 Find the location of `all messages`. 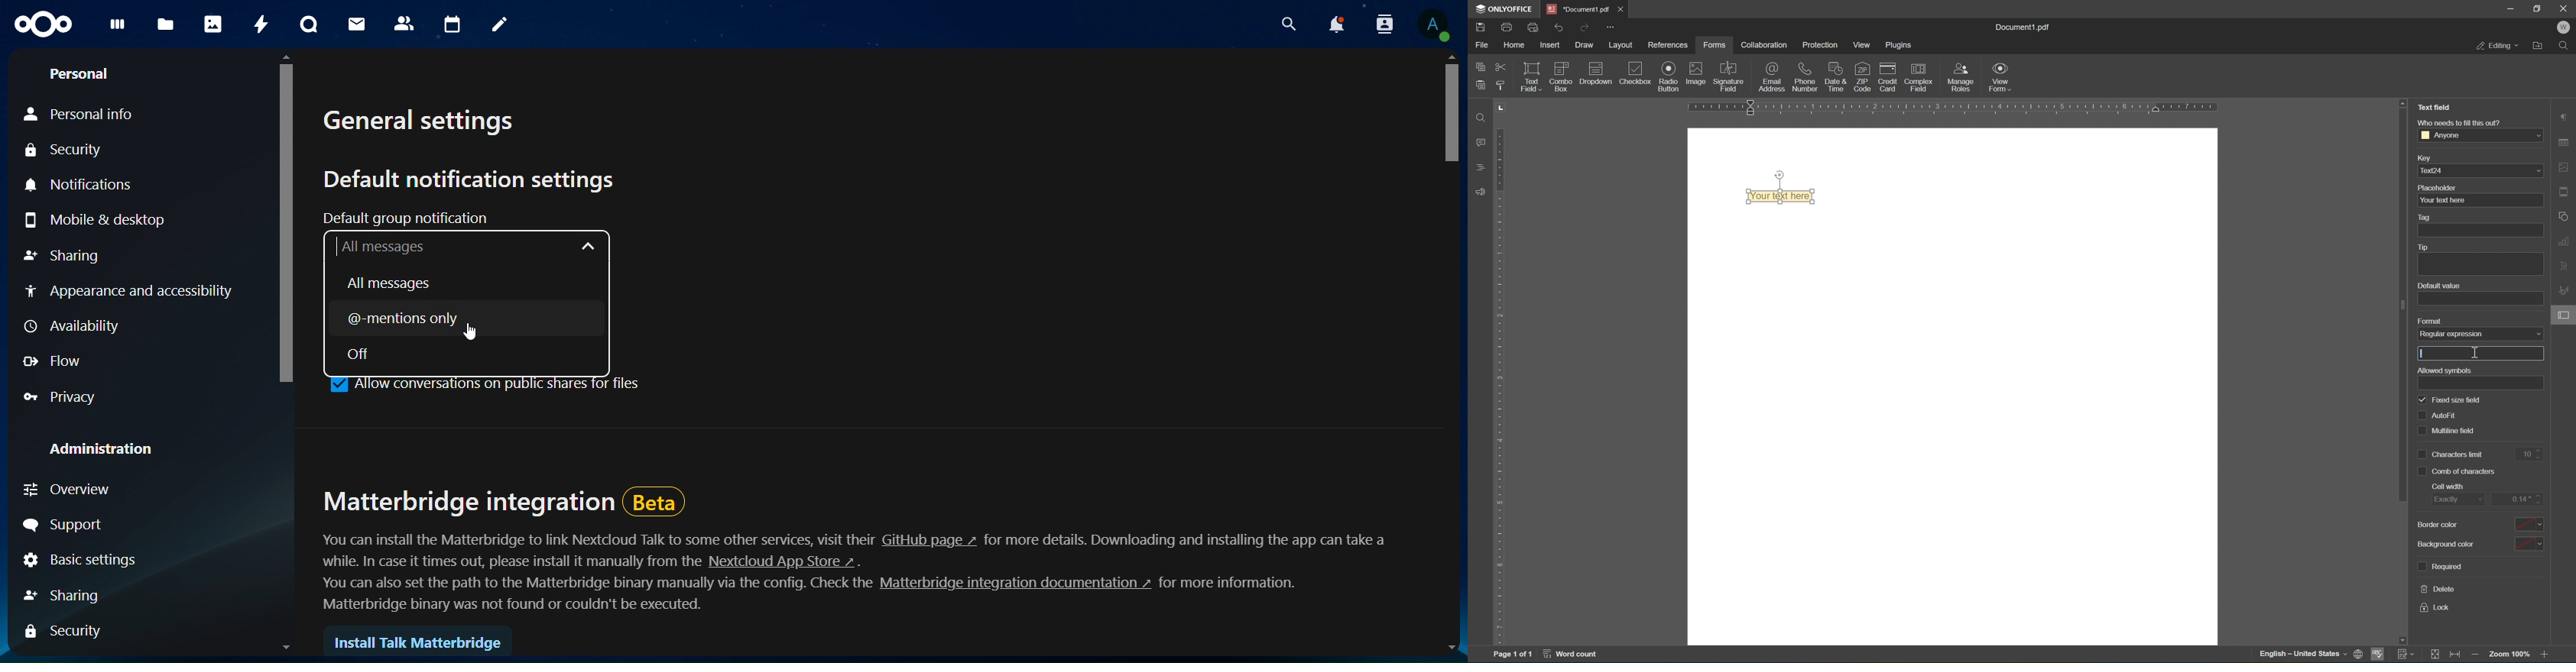

all messages is located at coordinates (467, 247).